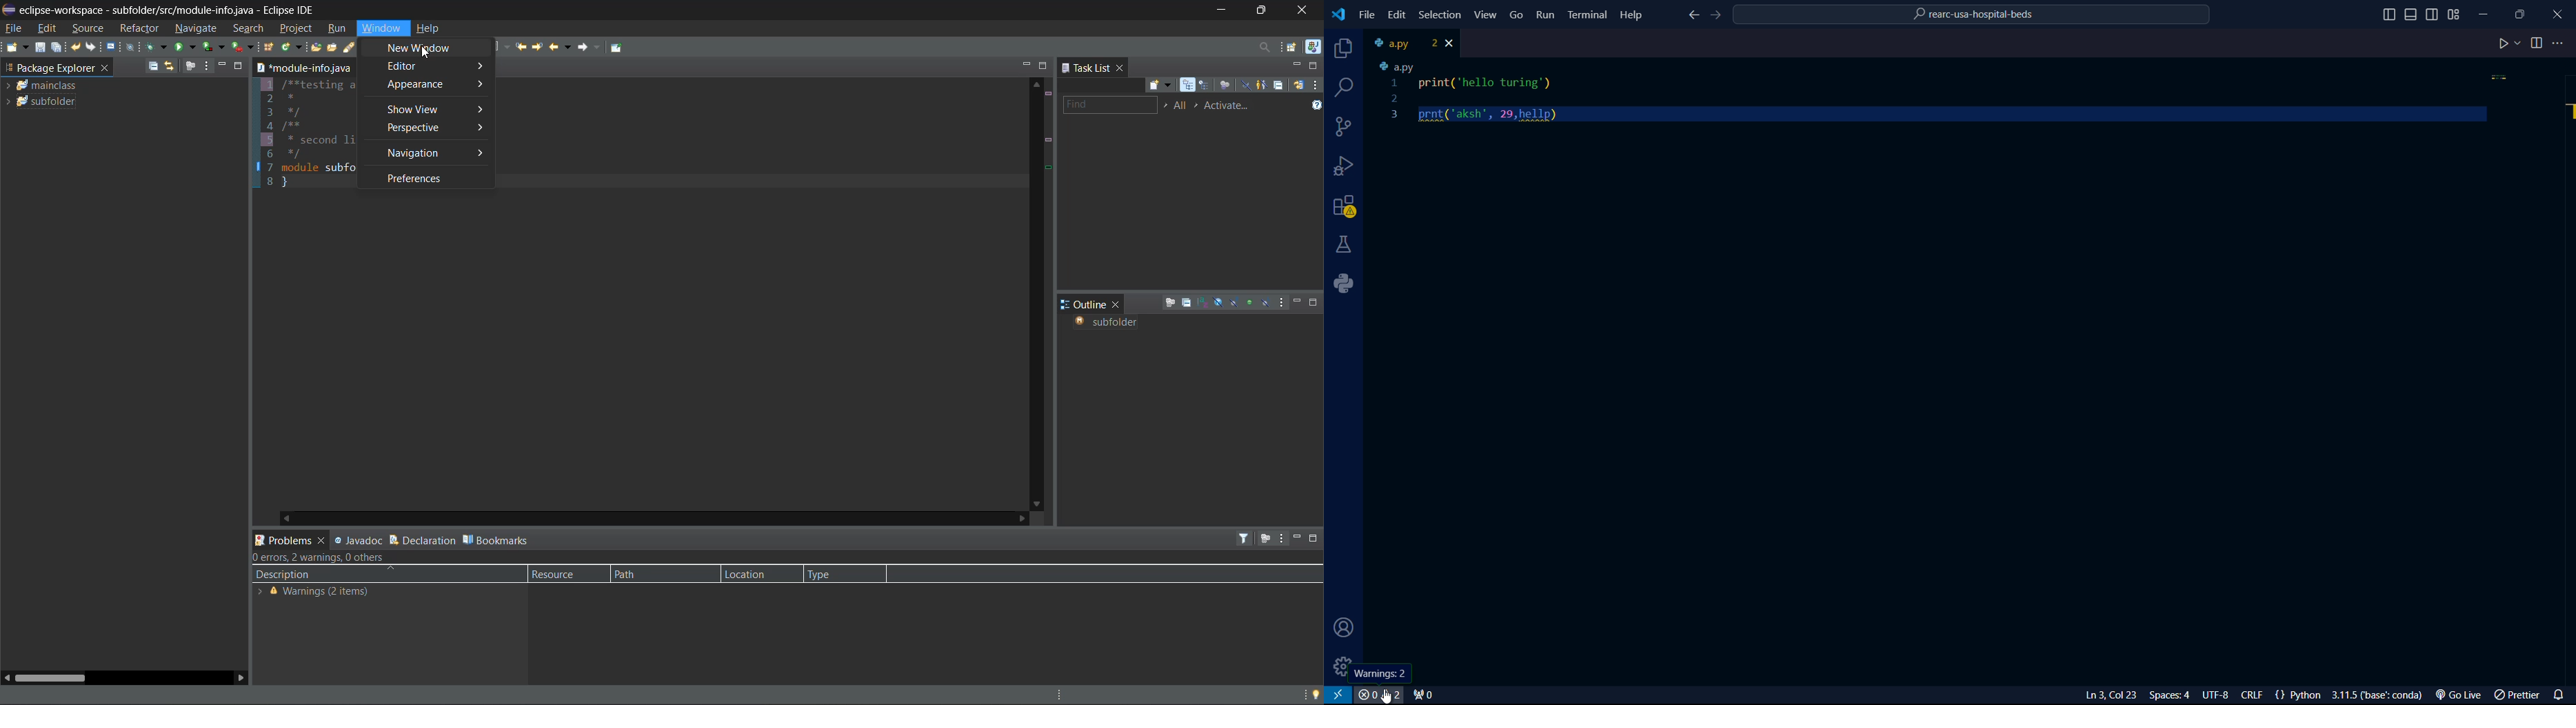 This screenshot has width=2576, height=728. I want to click on cursor, so click(1386, 697).